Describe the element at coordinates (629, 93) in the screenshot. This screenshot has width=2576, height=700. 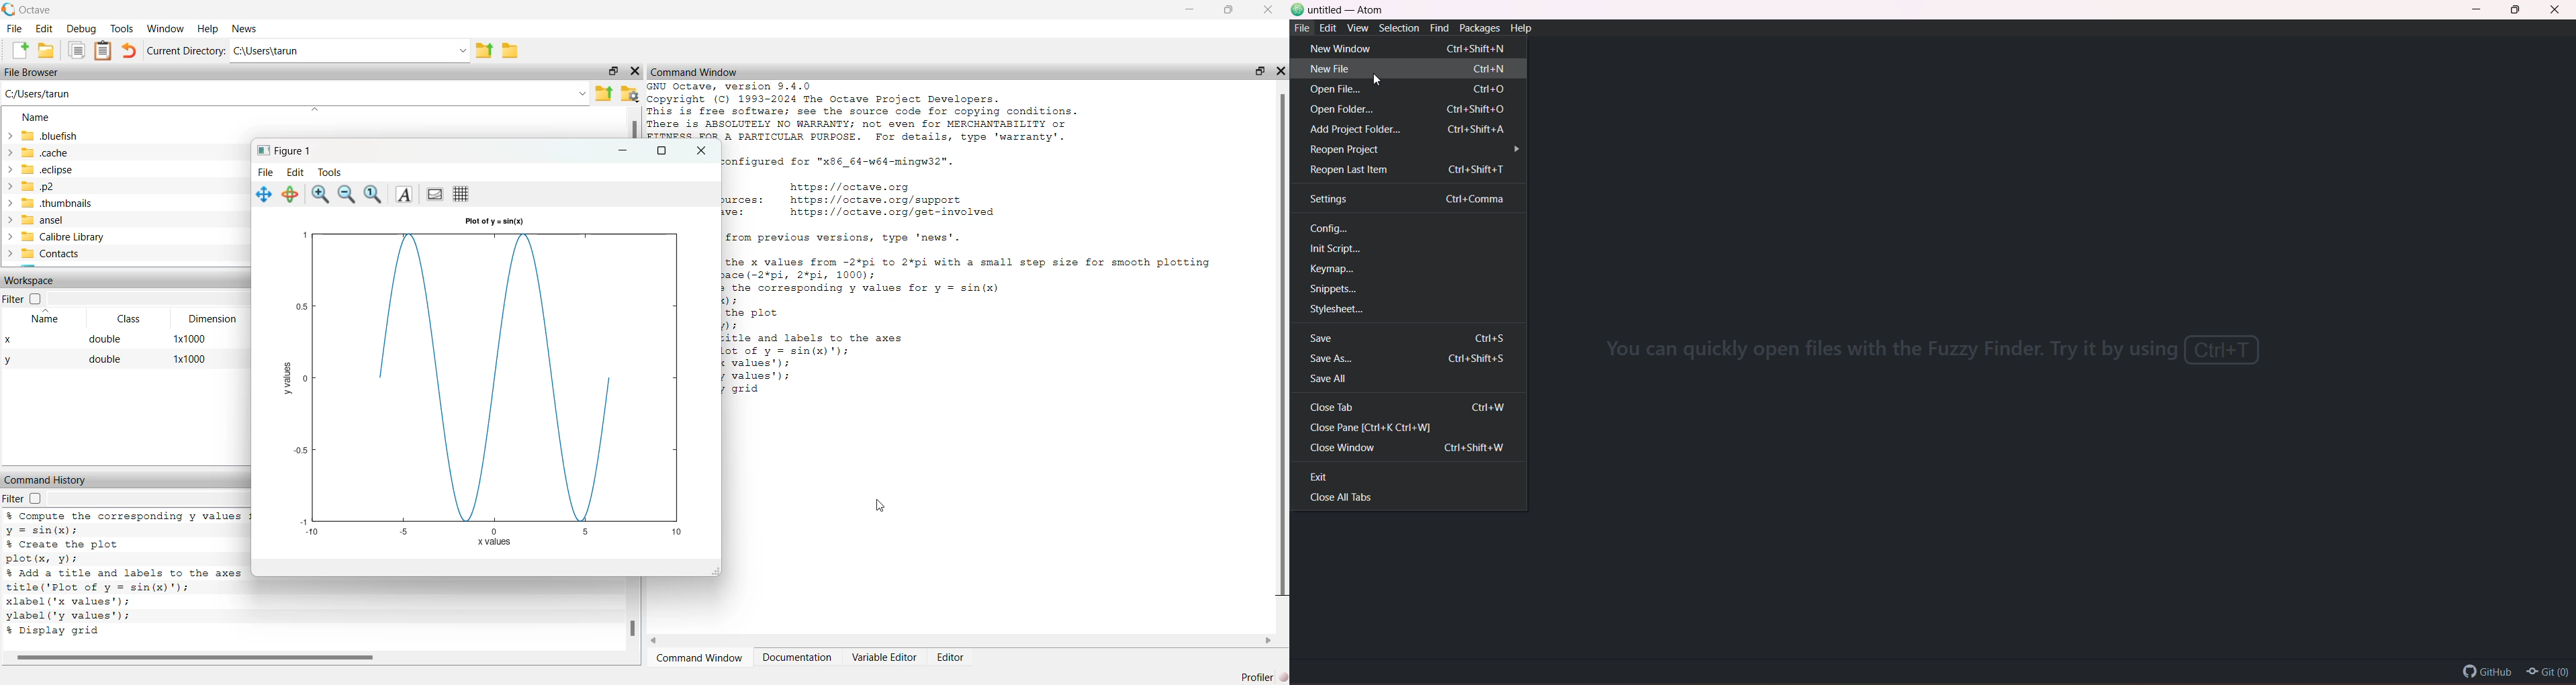
I see `folder settings` at that location.